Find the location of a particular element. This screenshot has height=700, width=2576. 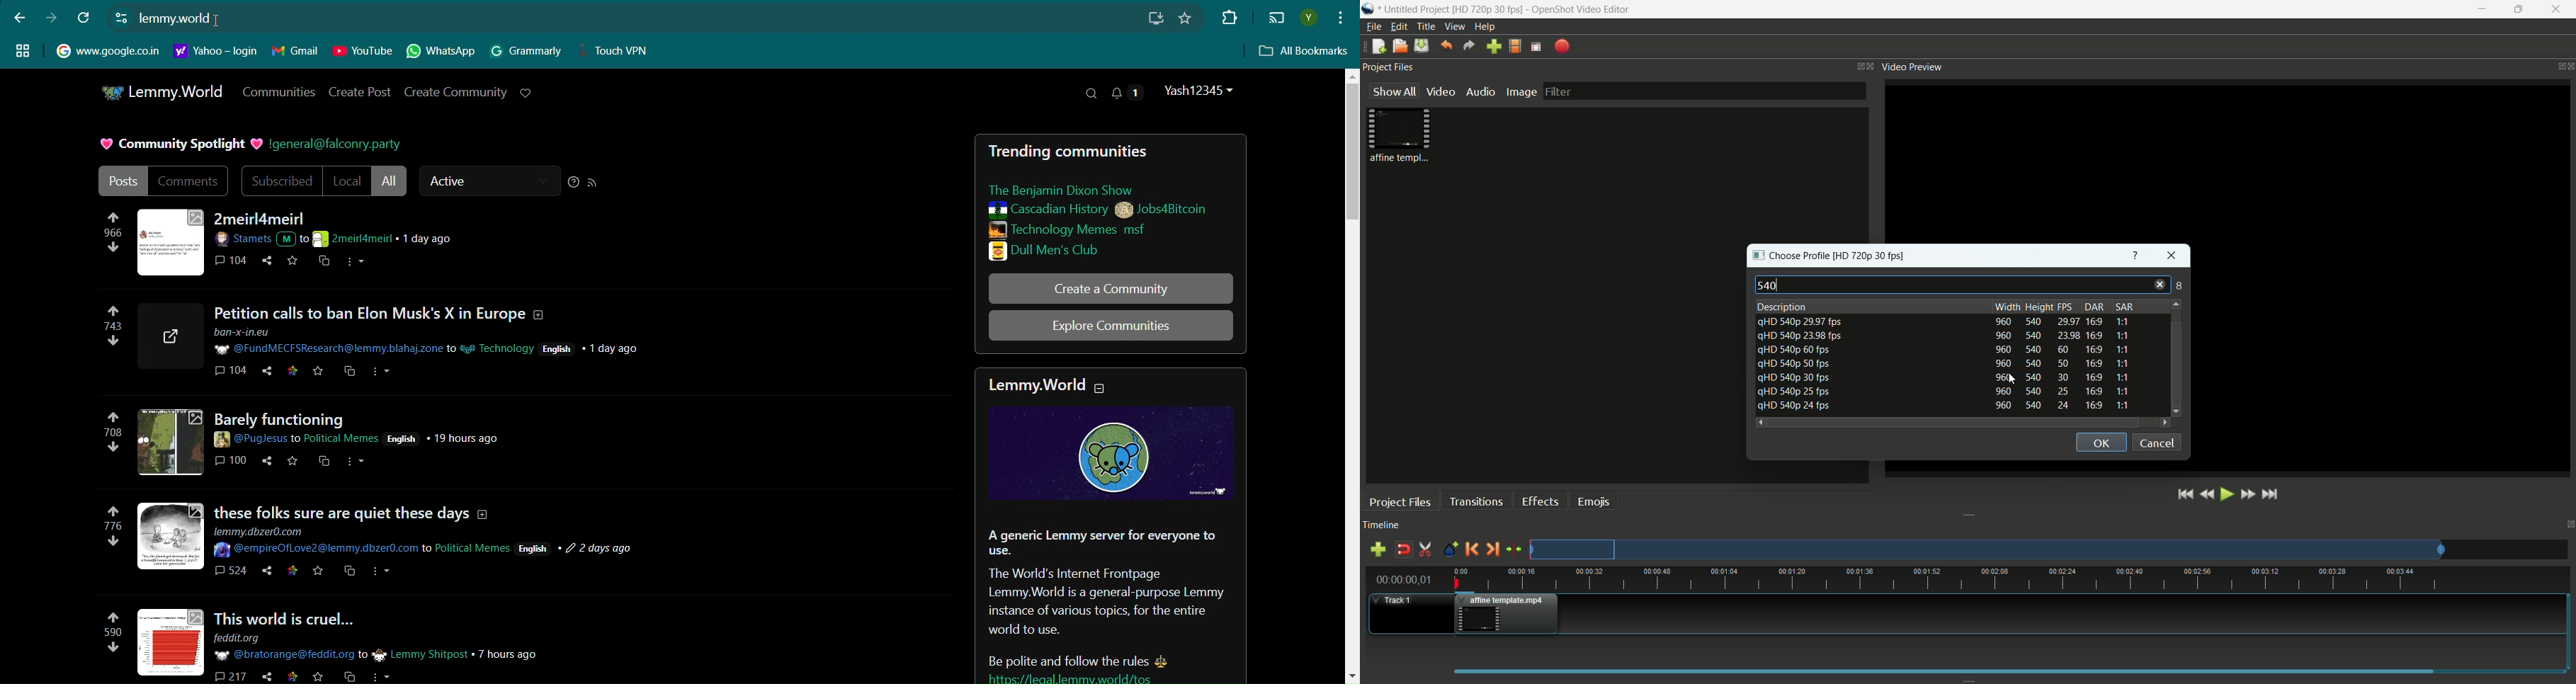

Profile is located at coordinates (1308, 18).